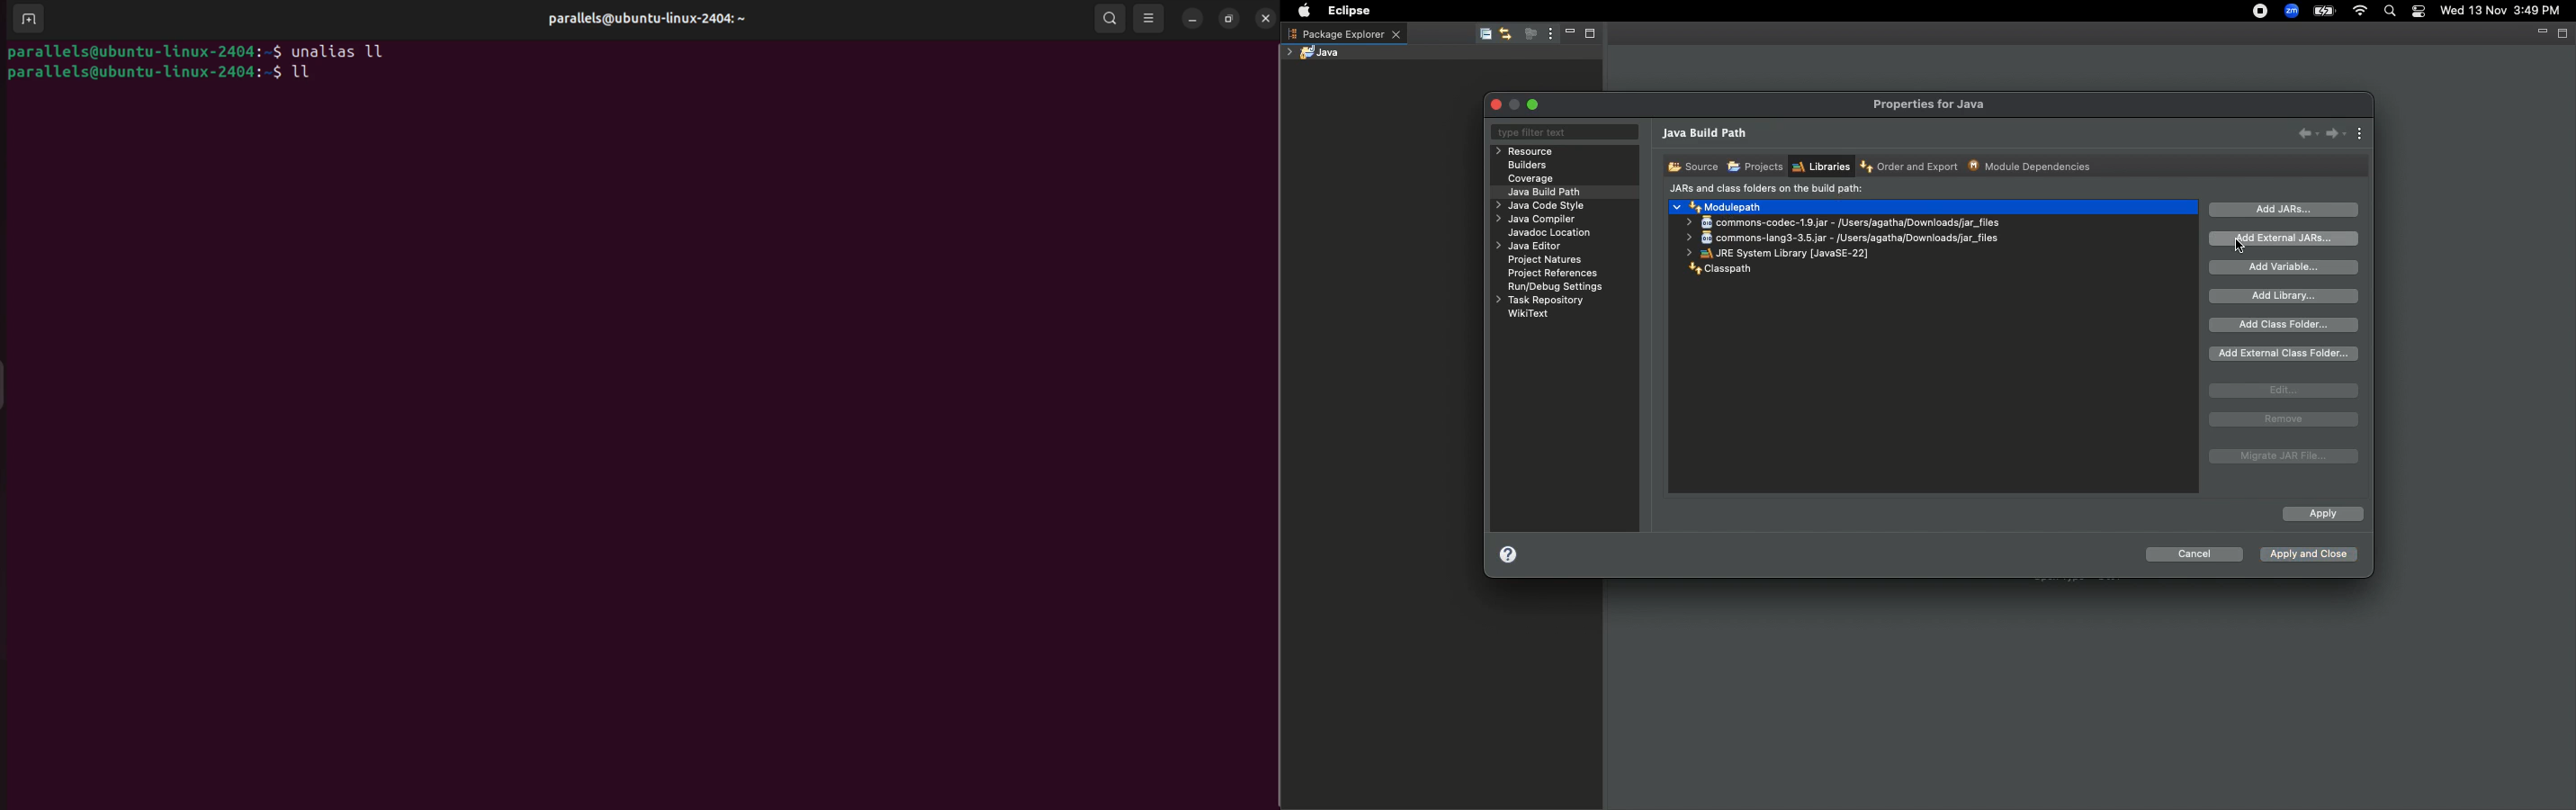 This screenshot has height=812, width=2576. I want to click on Java build path, so click(1548, 191).